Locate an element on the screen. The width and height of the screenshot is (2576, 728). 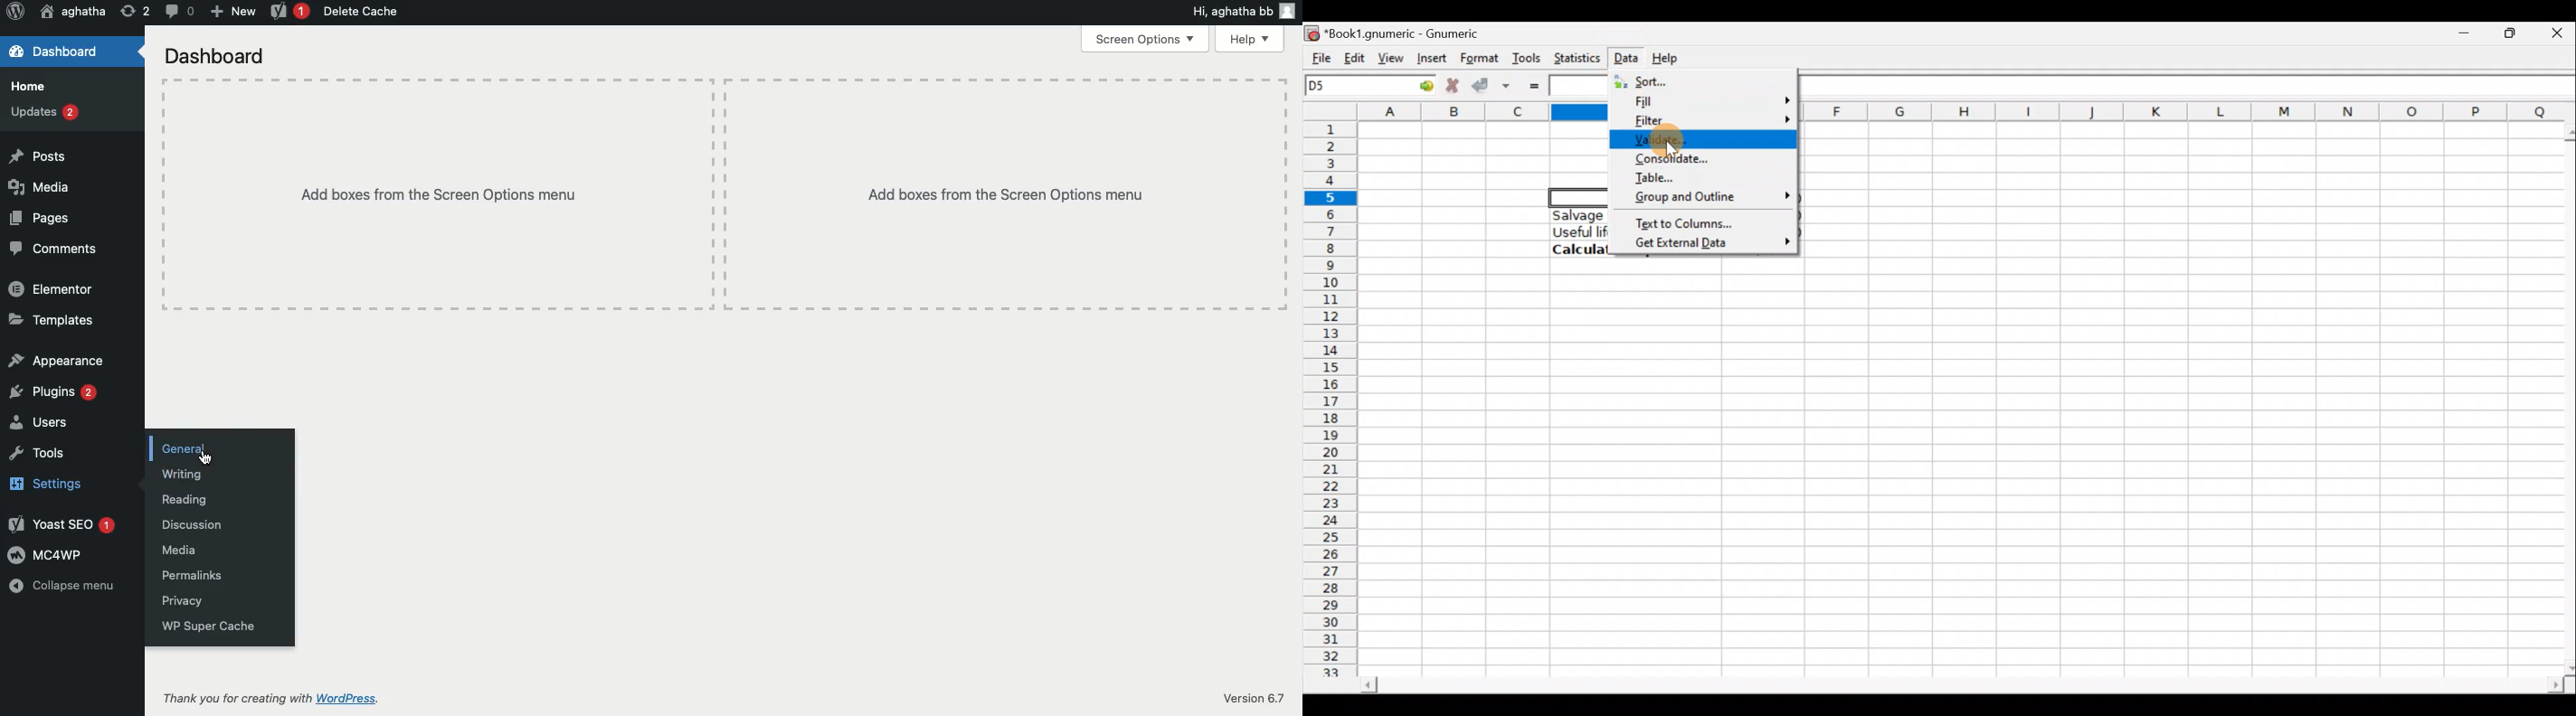
Cells is located at coordinates (2246, 403).